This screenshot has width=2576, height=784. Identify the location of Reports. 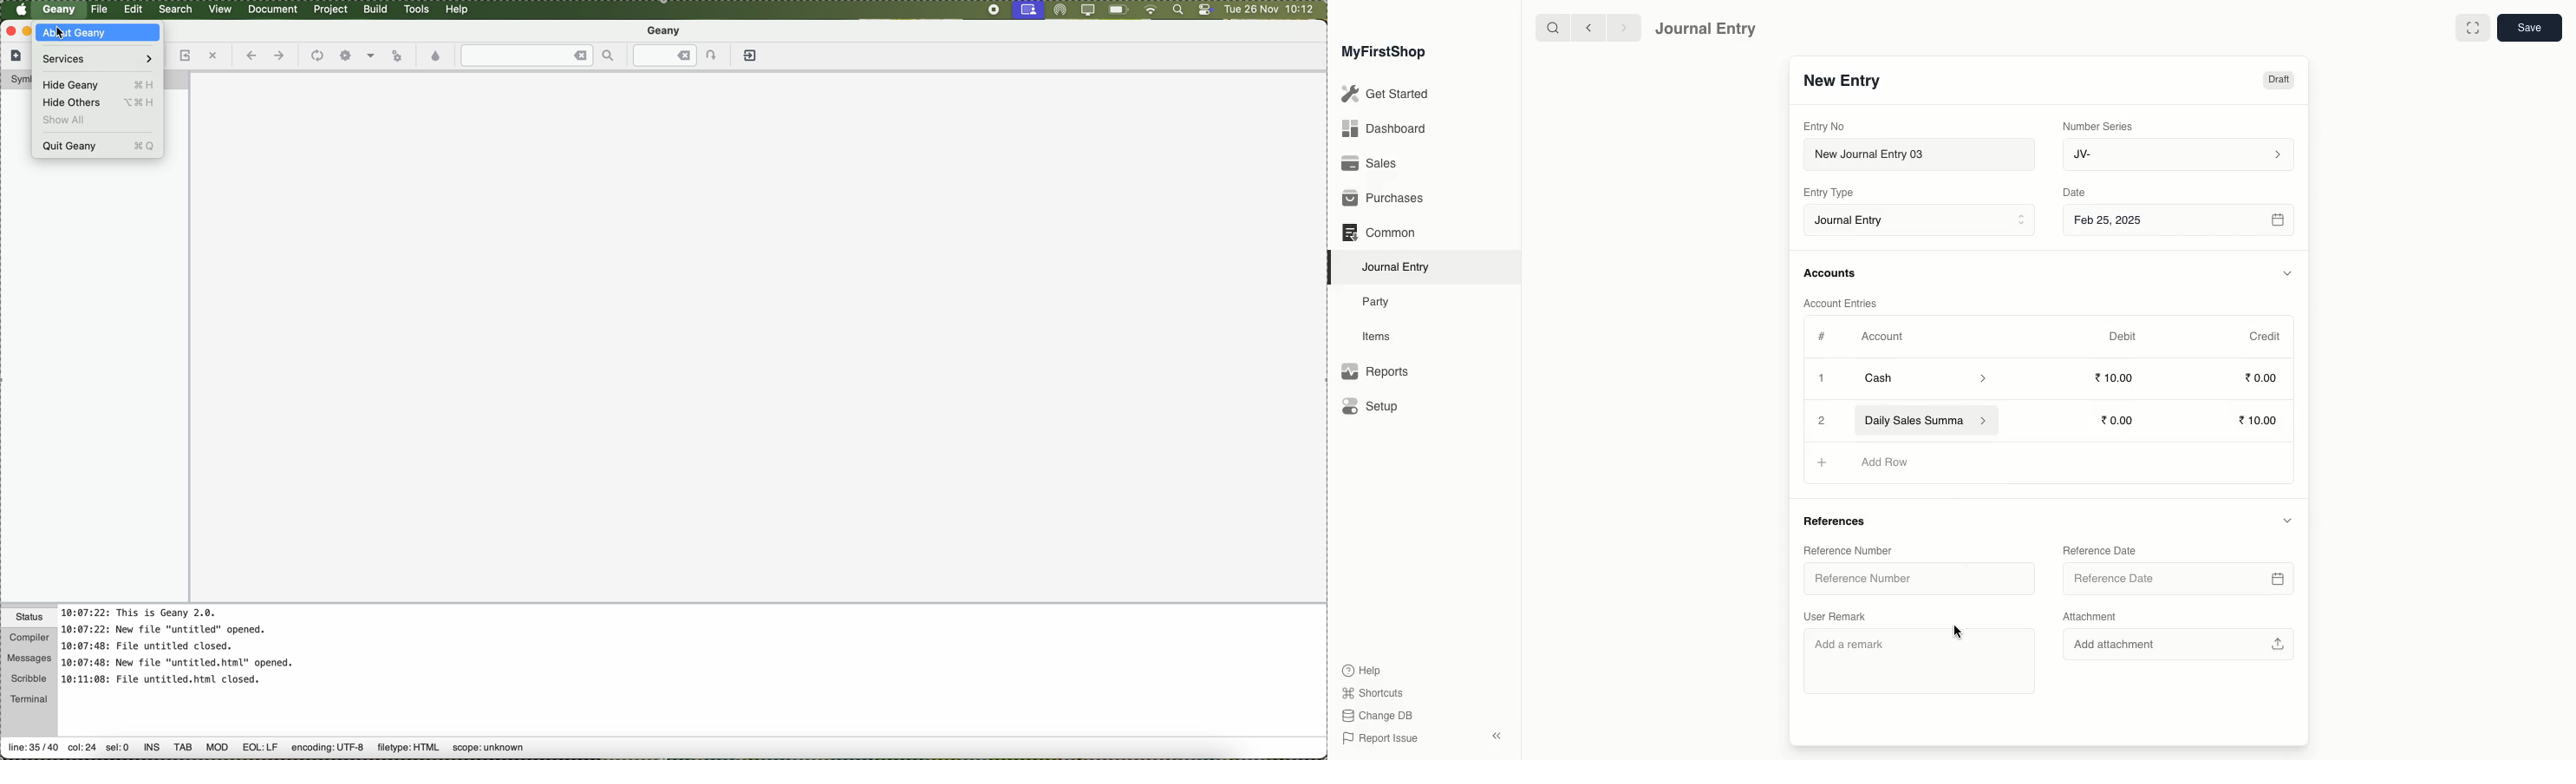
(1374, 372).